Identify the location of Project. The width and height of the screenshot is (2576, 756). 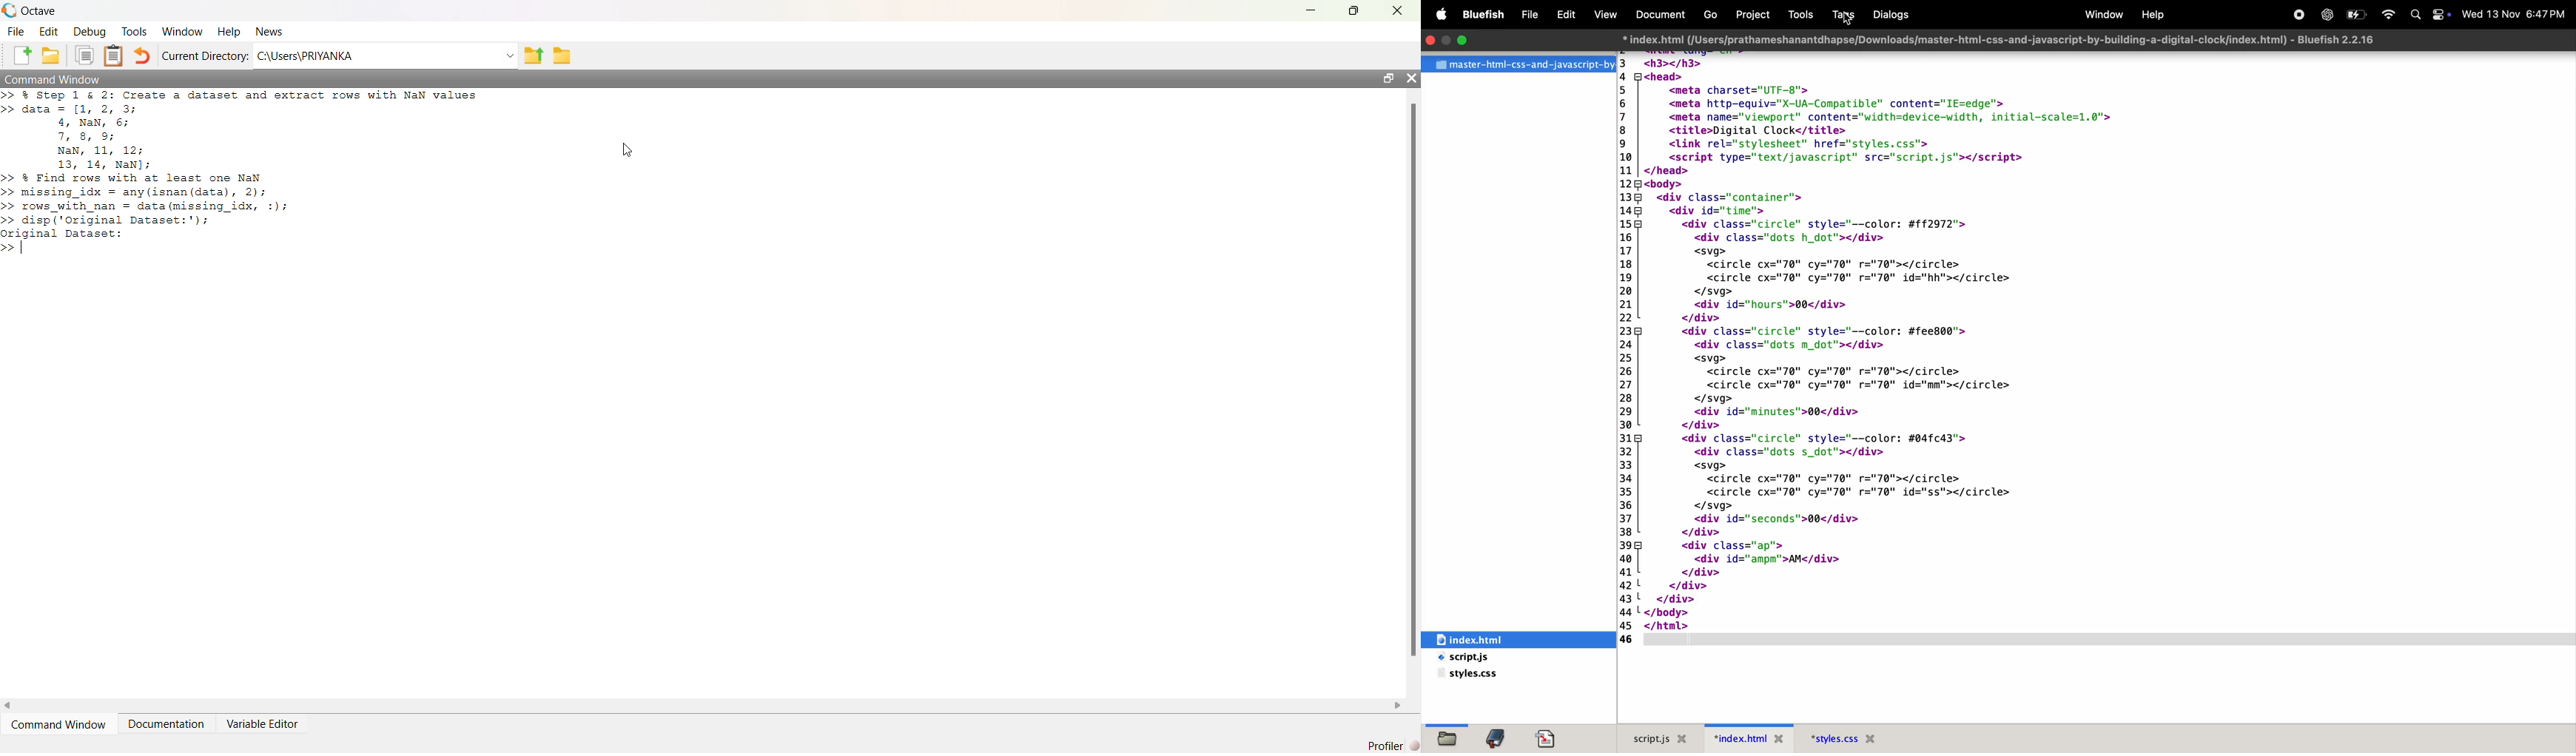
(1751, 15).